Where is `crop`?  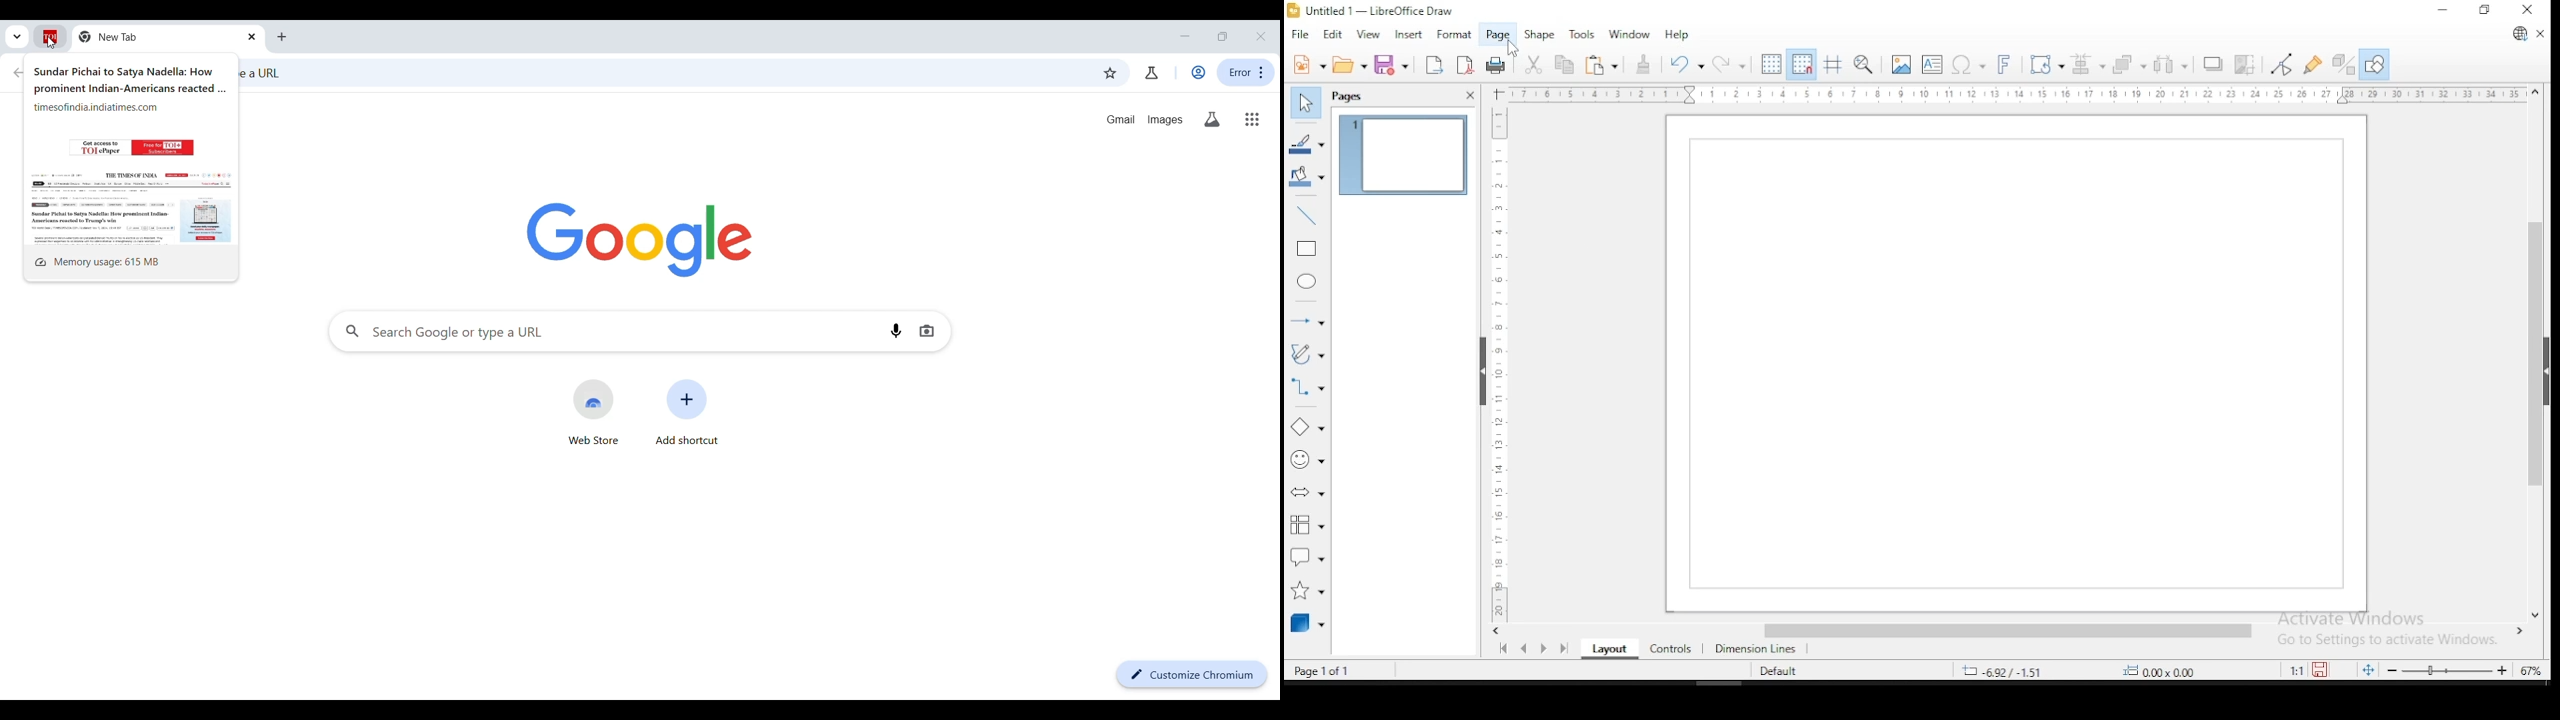
crop is located at coordinates (2245, 64).